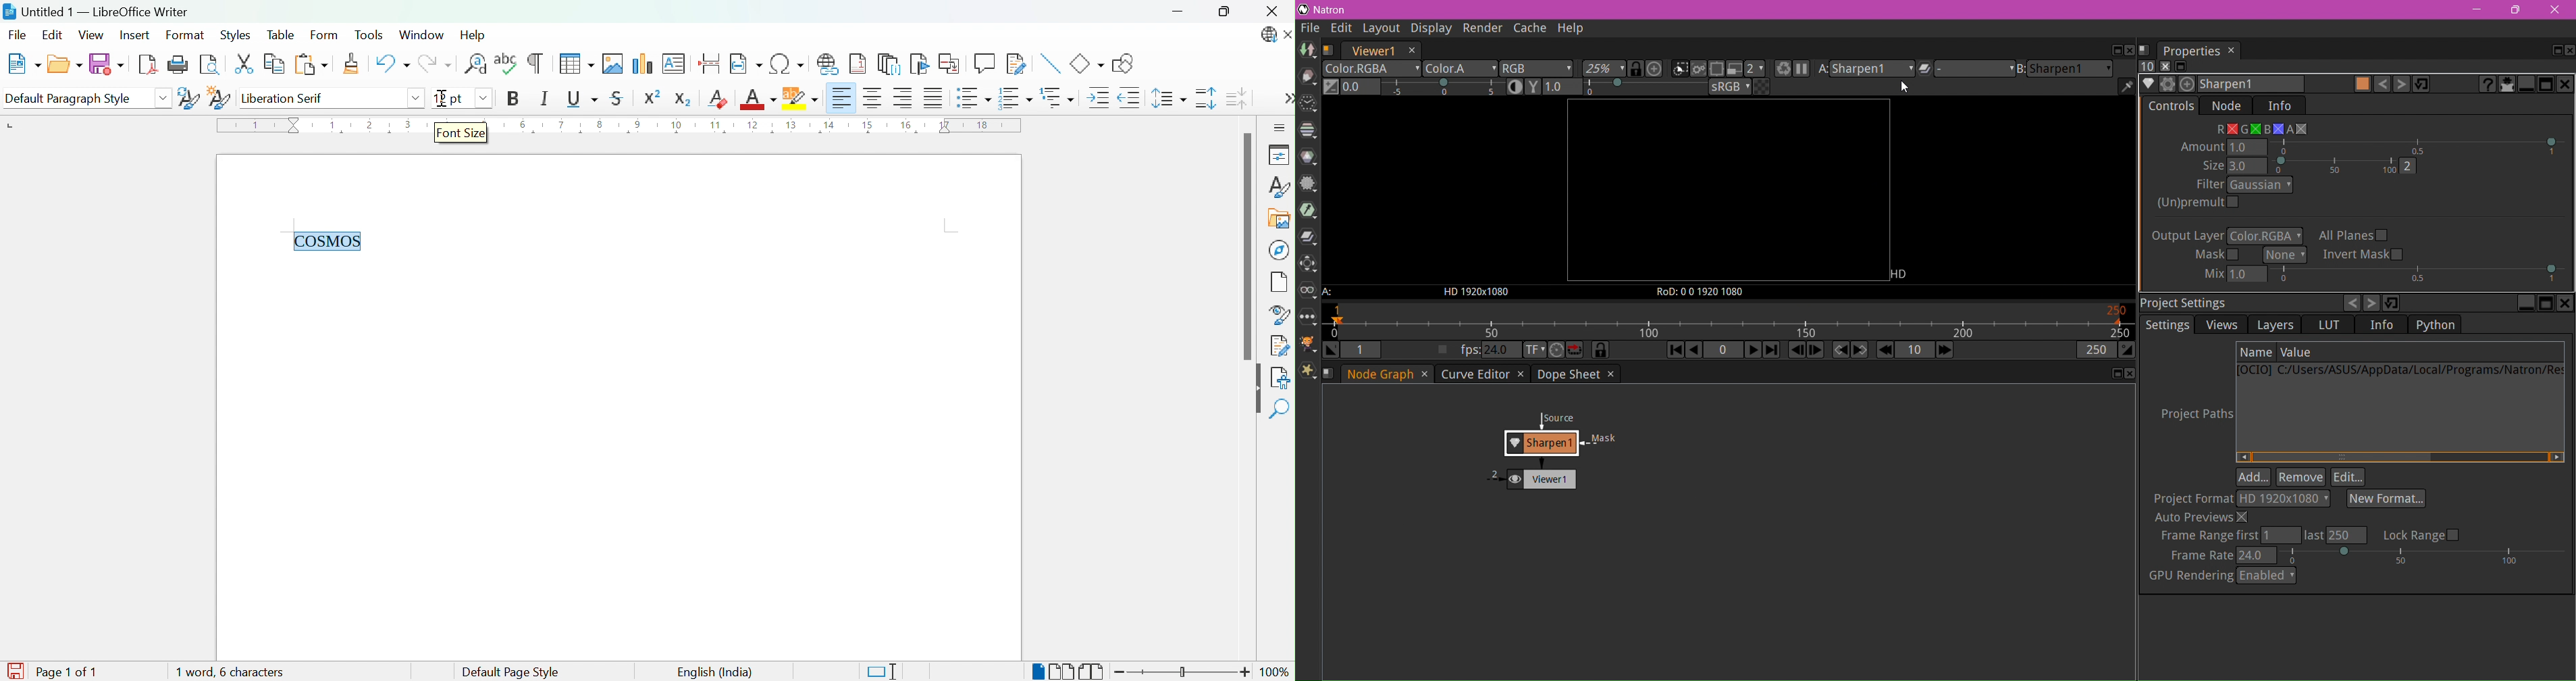 The height and width of the screenshot is (700, 2576). What do you see at coordinates (1287, 36) in the screenshot?
I see `Close` at bounding box center [1287, 36].